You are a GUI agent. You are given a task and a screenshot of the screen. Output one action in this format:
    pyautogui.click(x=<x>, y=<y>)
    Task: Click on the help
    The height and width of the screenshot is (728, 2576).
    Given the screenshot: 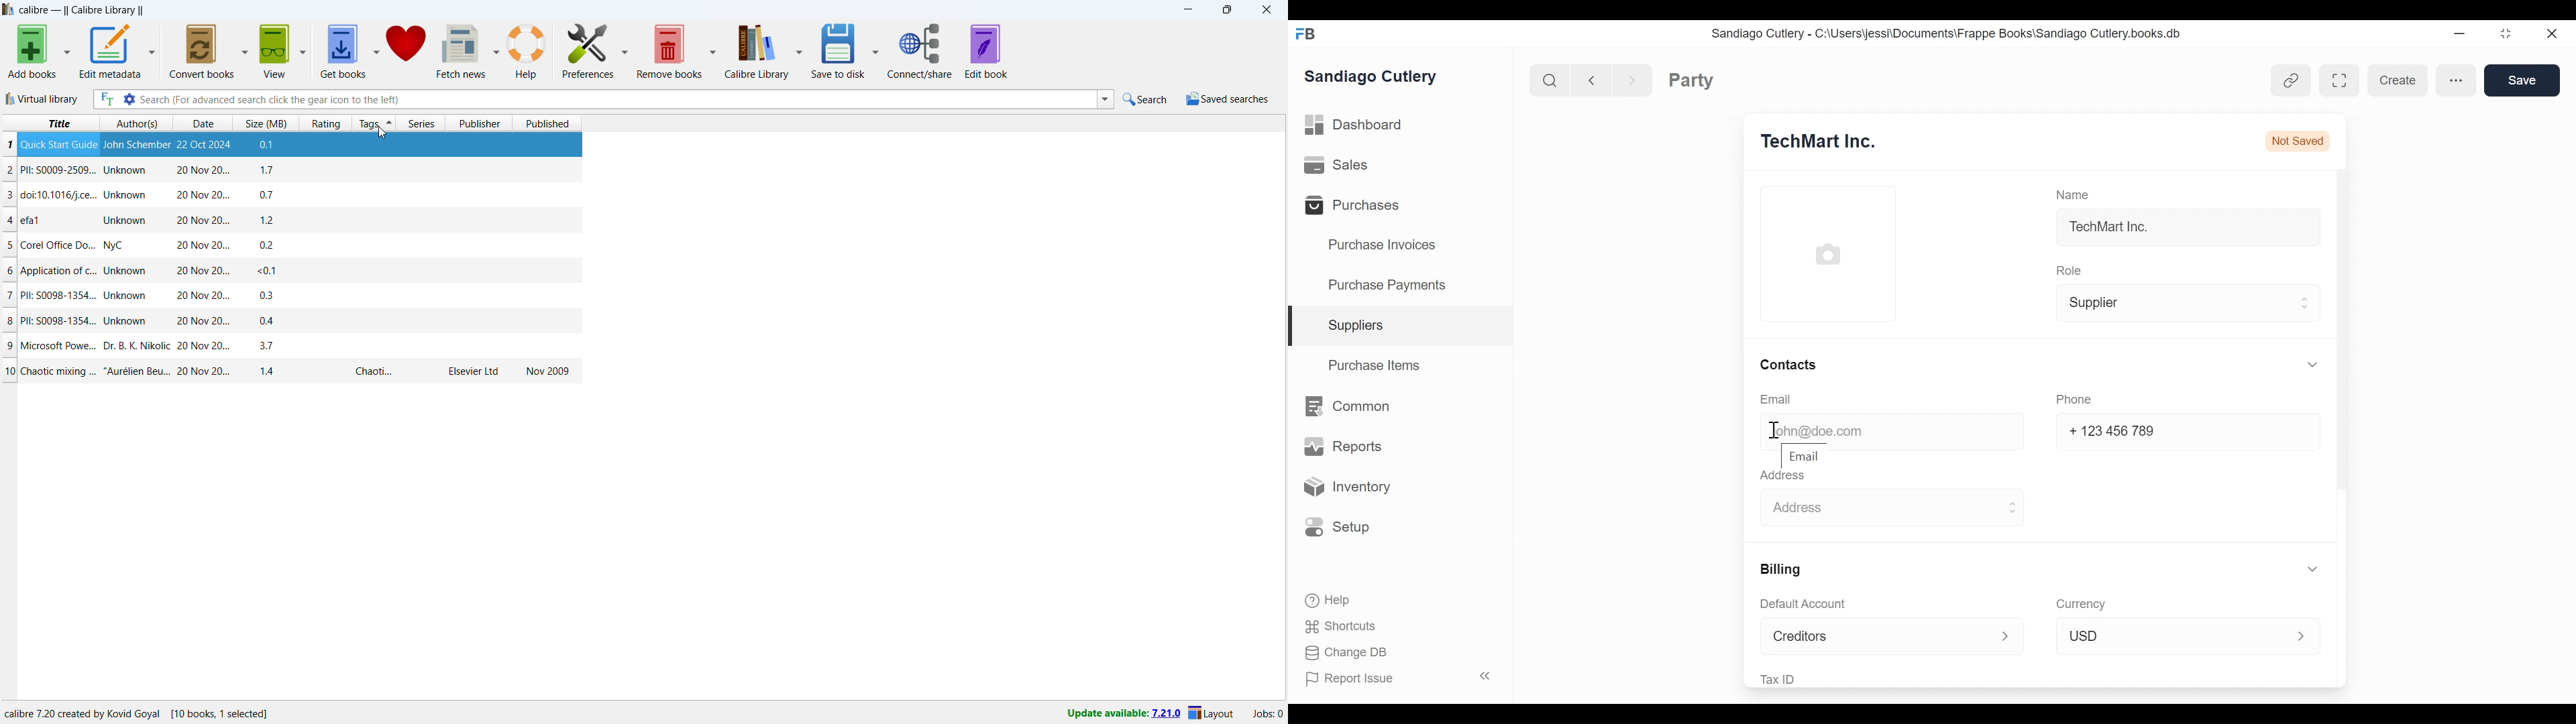 What is the action you would take?
    pyautogui.click(x=527, y=50)
    